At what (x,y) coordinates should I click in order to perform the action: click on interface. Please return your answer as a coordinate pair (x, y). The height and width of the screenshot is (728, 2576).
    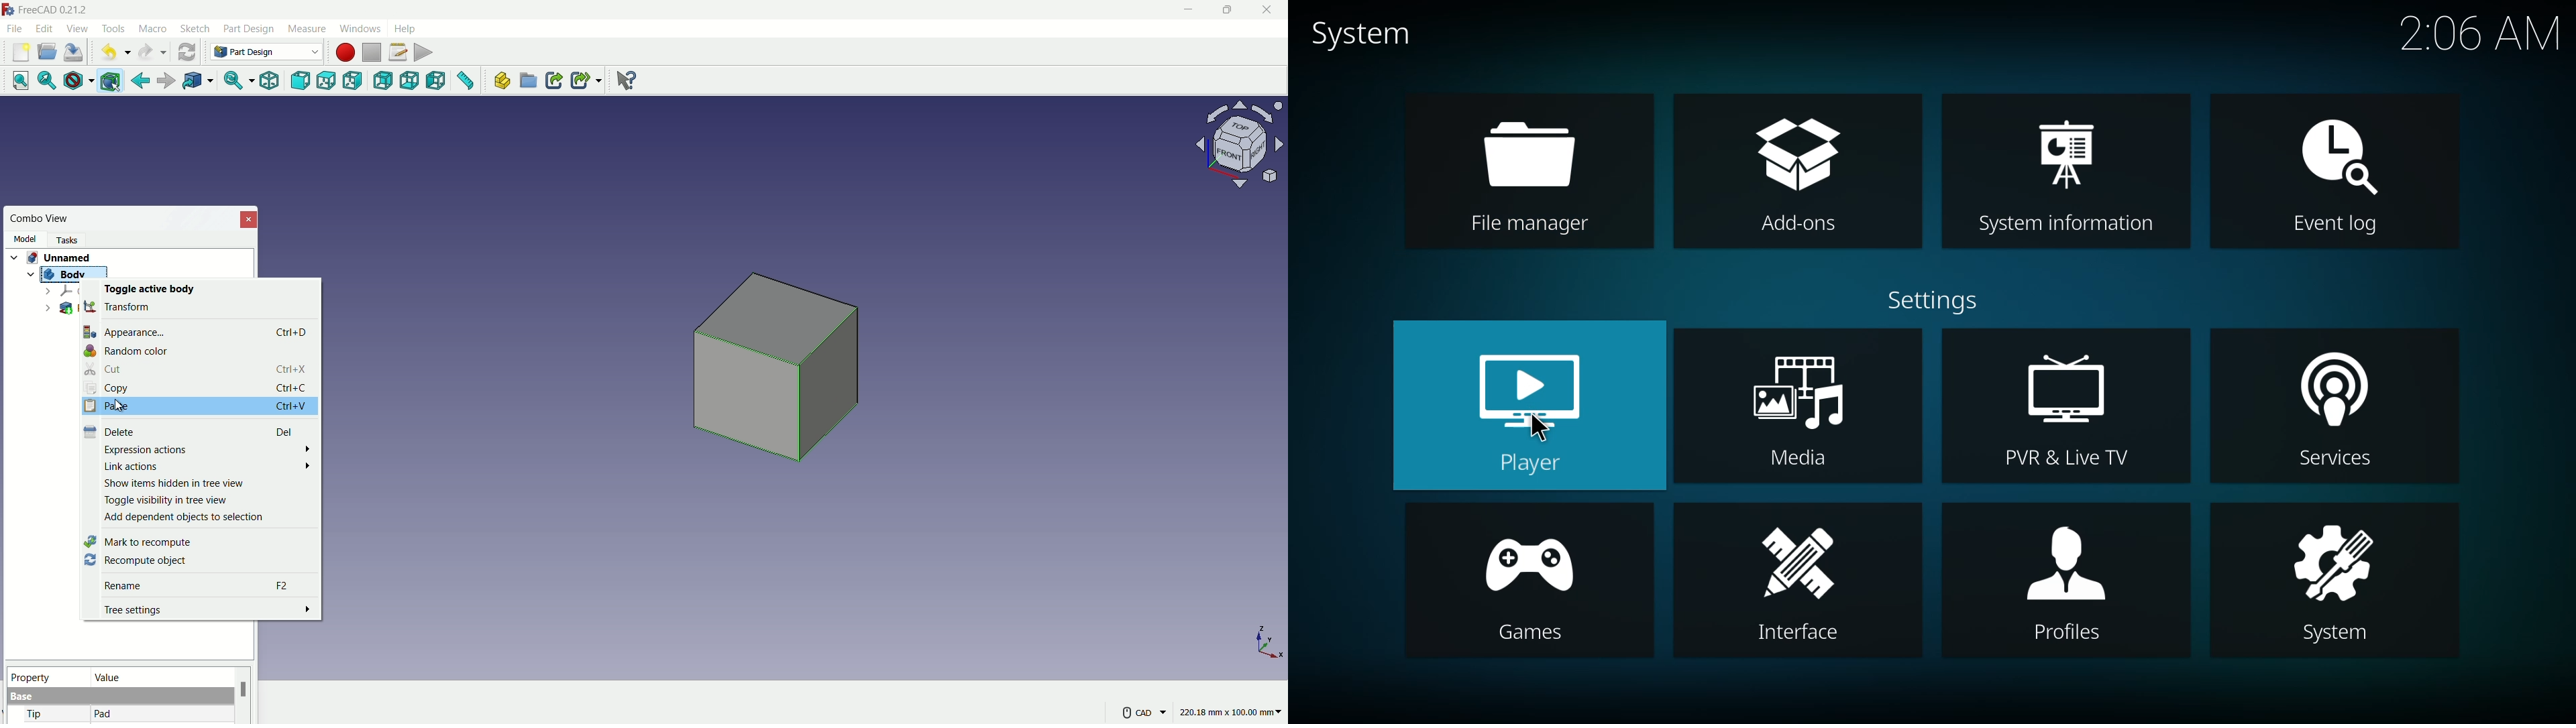
    Looking at the image, I should click on (1799, 583).